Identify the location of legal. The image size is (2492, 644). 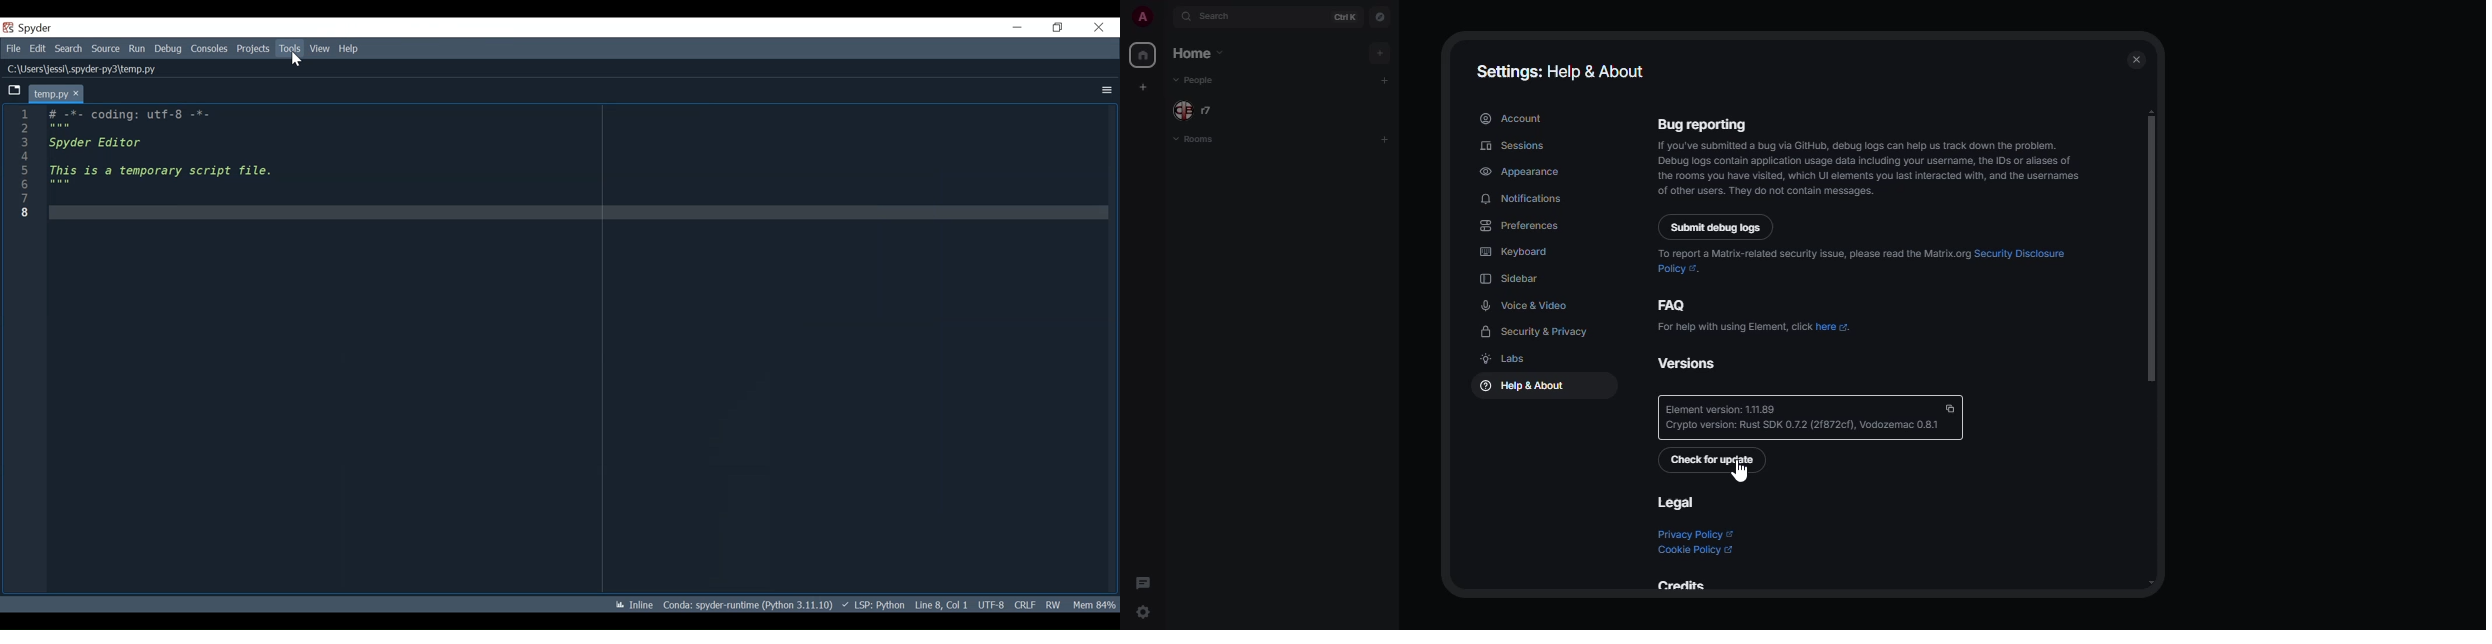
(1674, 502).